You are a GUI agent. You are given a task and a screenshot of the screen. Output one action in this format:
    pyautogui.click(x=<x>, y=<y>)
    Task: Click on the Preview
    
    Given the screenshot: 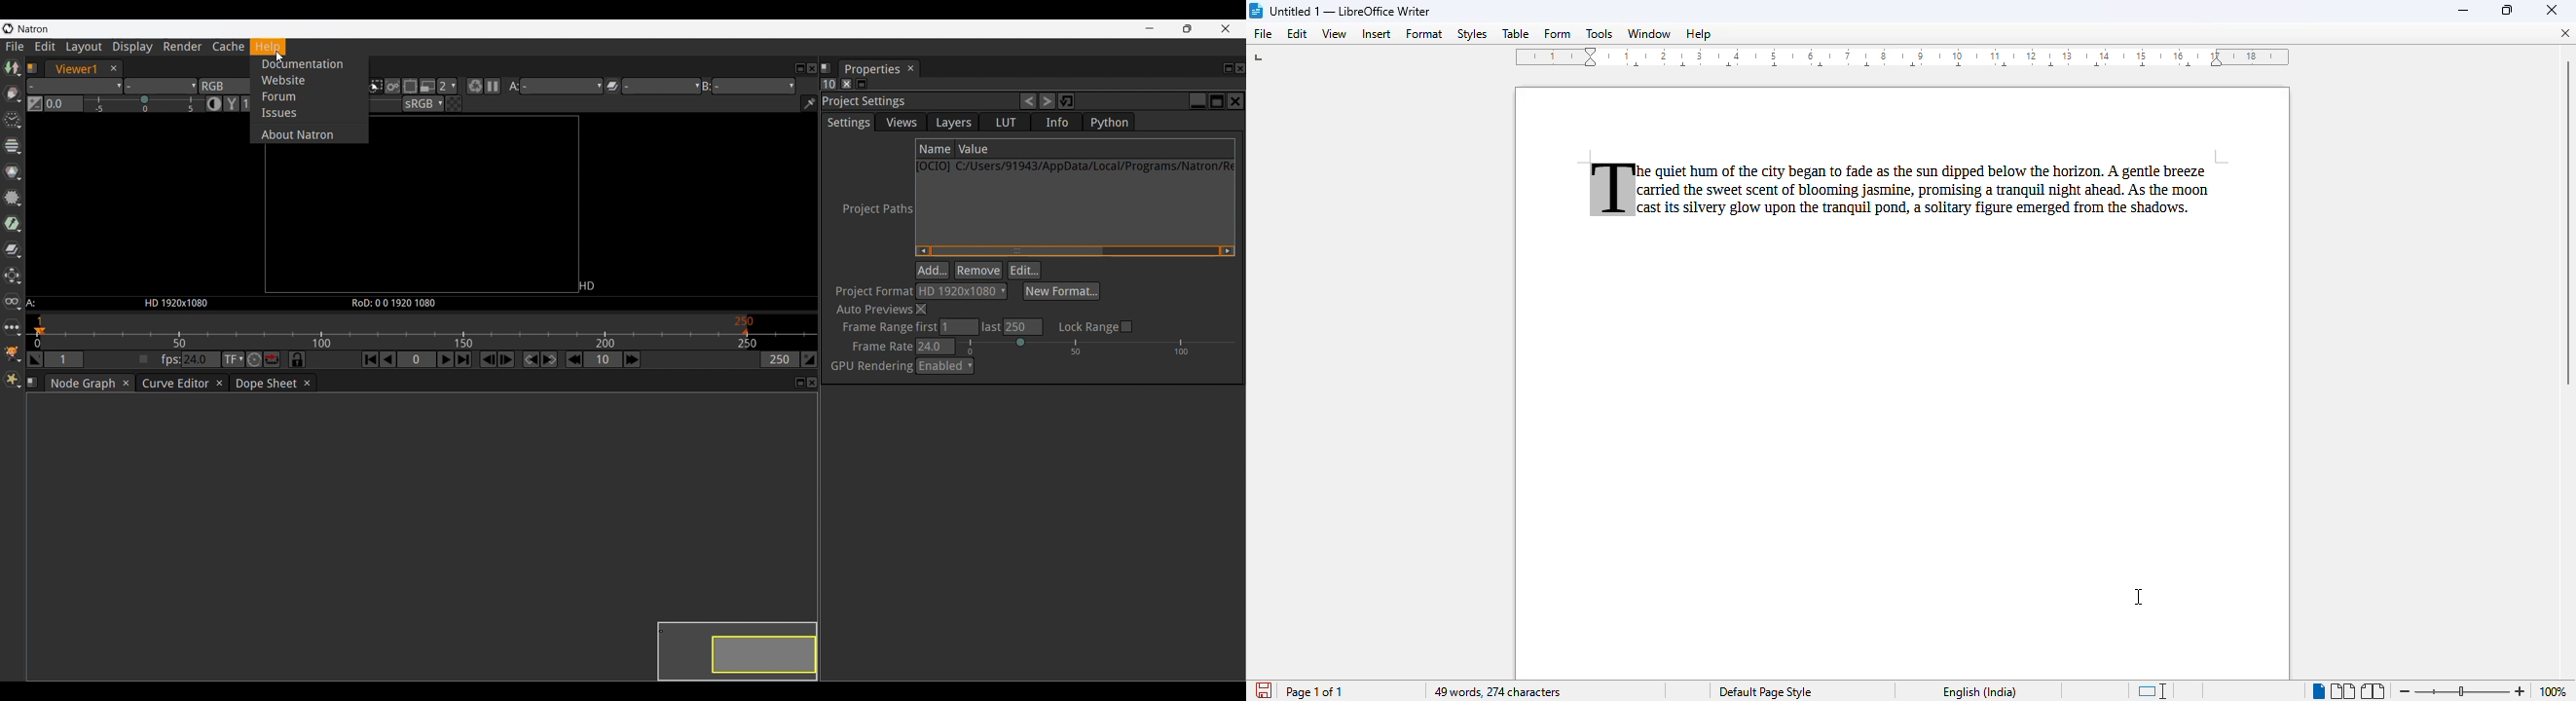 What is the action you would take?
    pyautogui.click(x=435, y=218)
    